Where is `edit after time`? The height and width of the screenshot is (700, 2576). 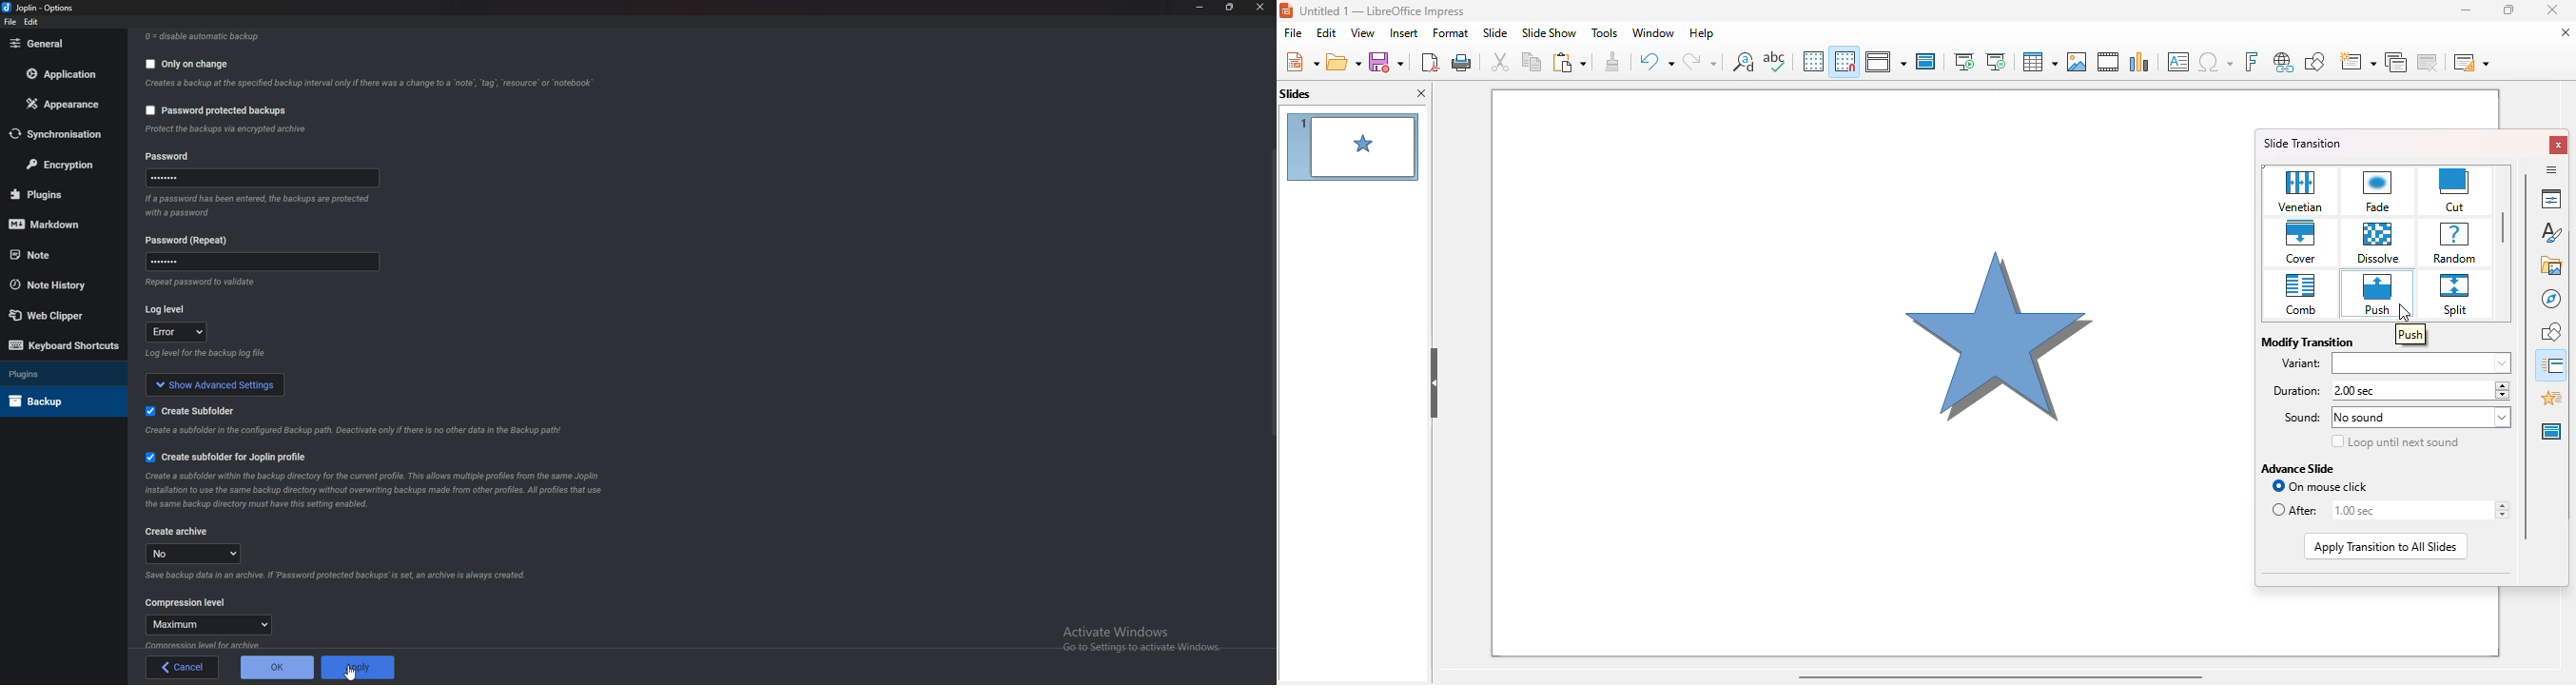
edit after time is located at coordinates (2407, 510).